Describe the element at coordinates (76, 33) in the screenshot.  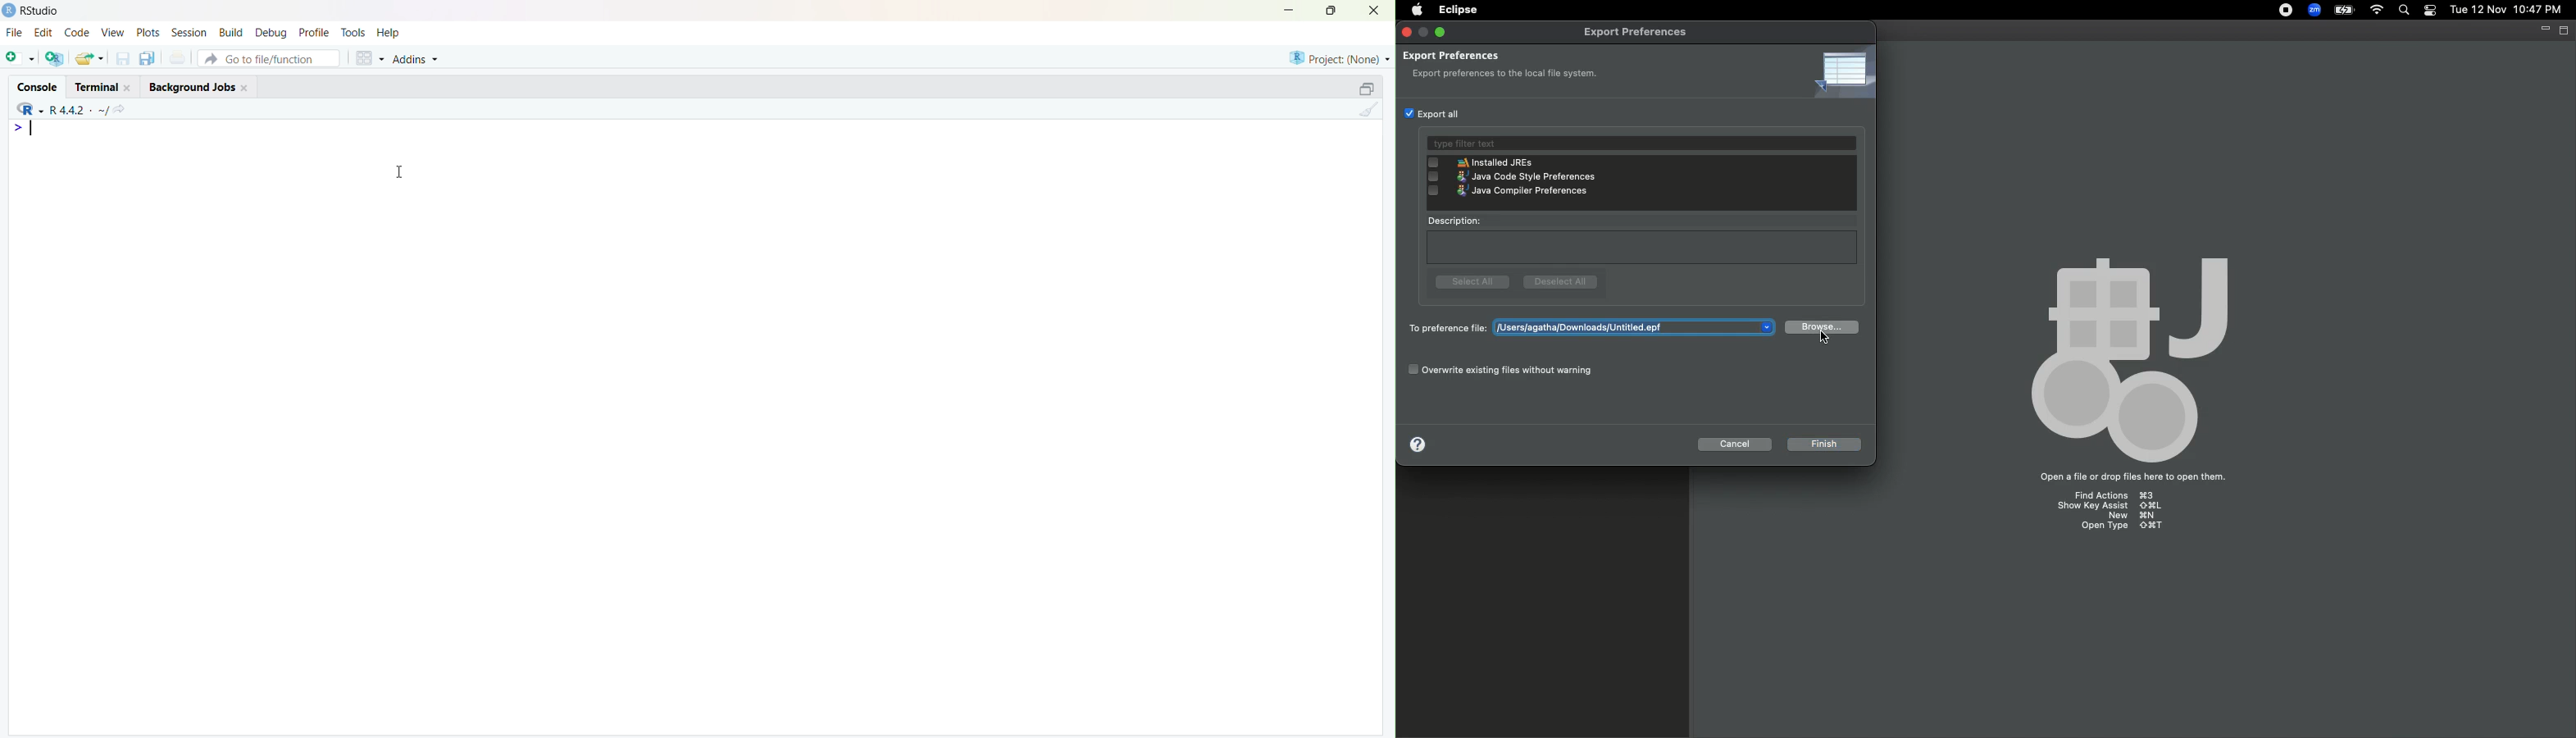
I see `Code` at that location.